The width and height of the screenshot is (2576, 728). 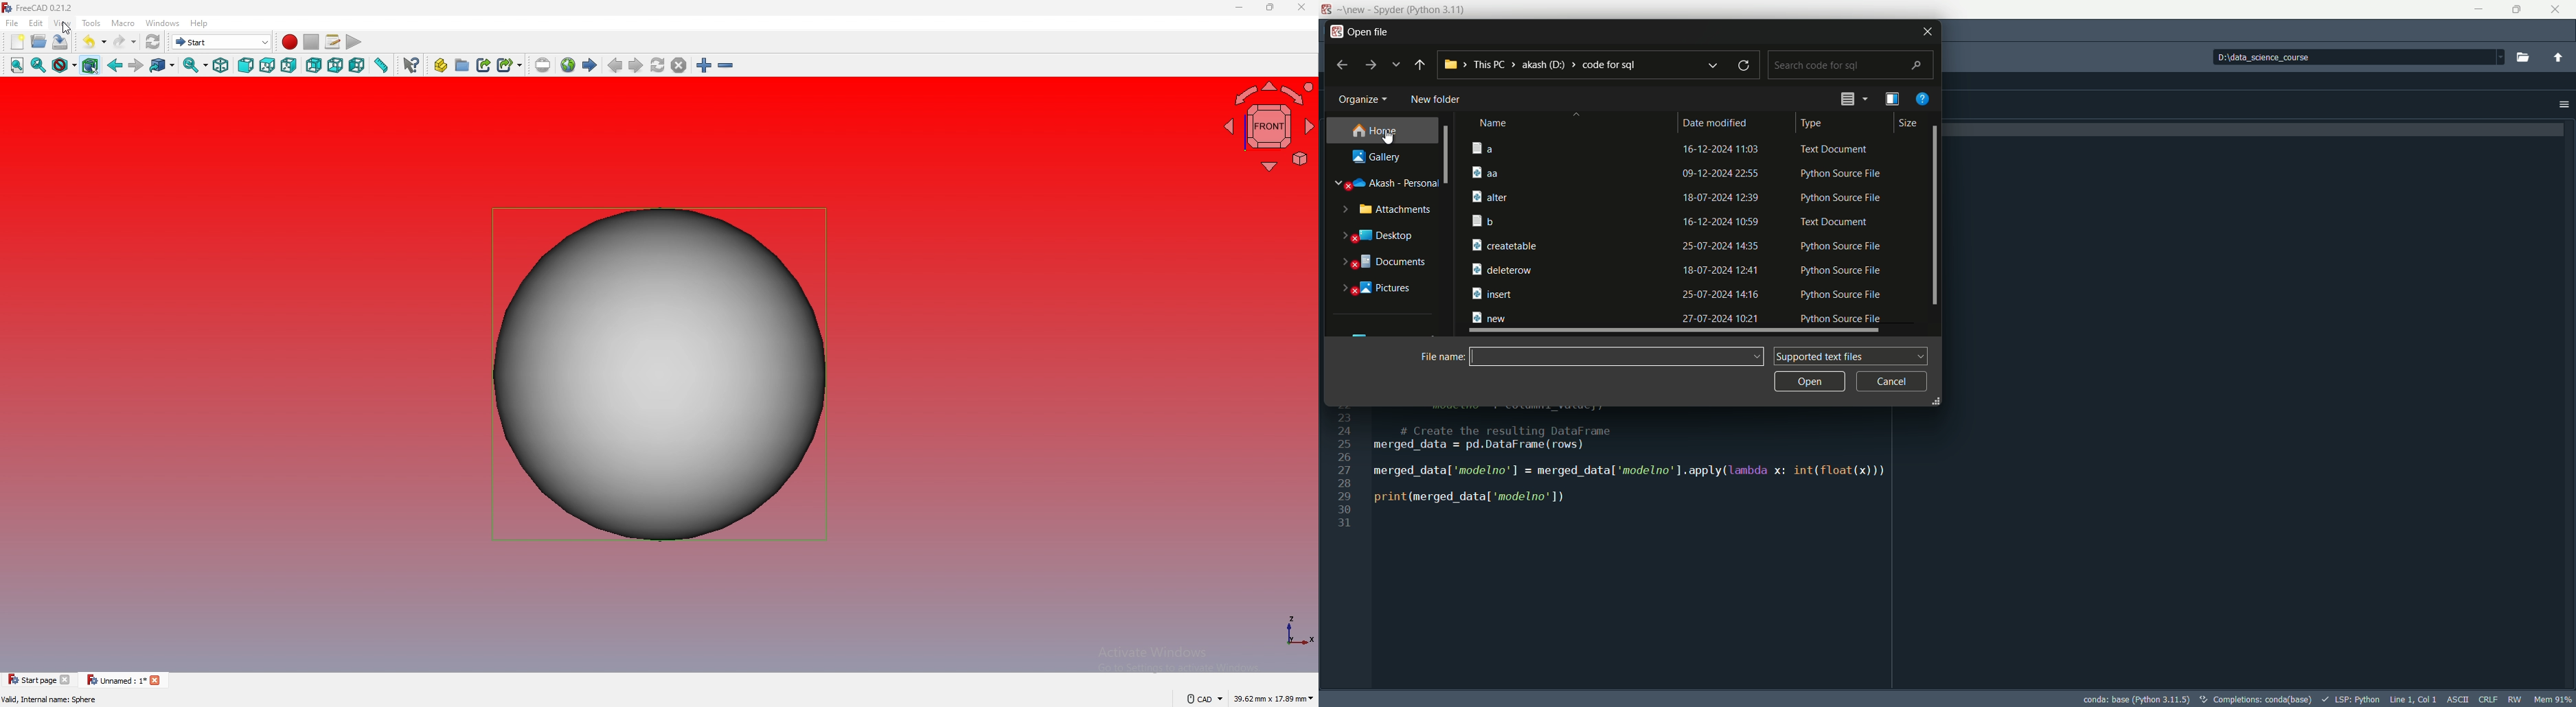 What do you see at coordinates (1561, 148) in the screenshot?
I see `file name` at bounding box center [1561, 148].